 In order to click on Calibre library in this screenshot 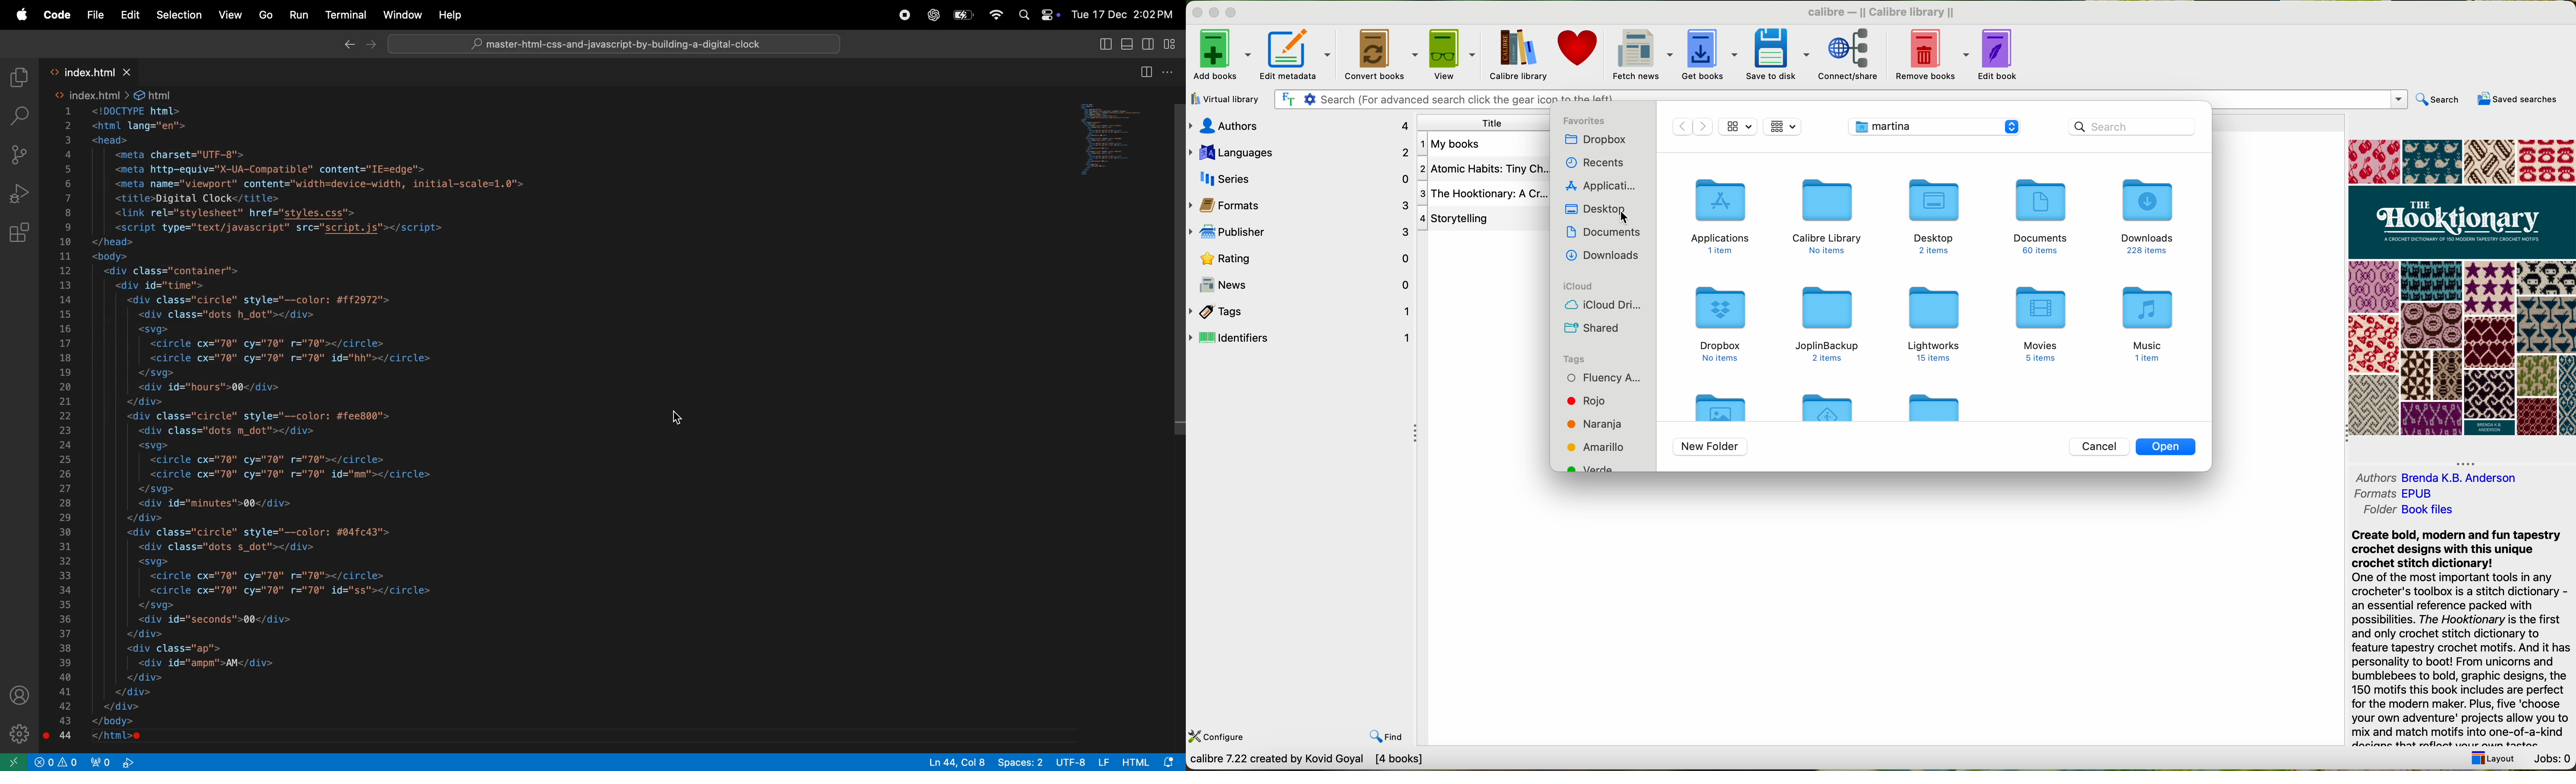, I will do `click(1881, 12)`.